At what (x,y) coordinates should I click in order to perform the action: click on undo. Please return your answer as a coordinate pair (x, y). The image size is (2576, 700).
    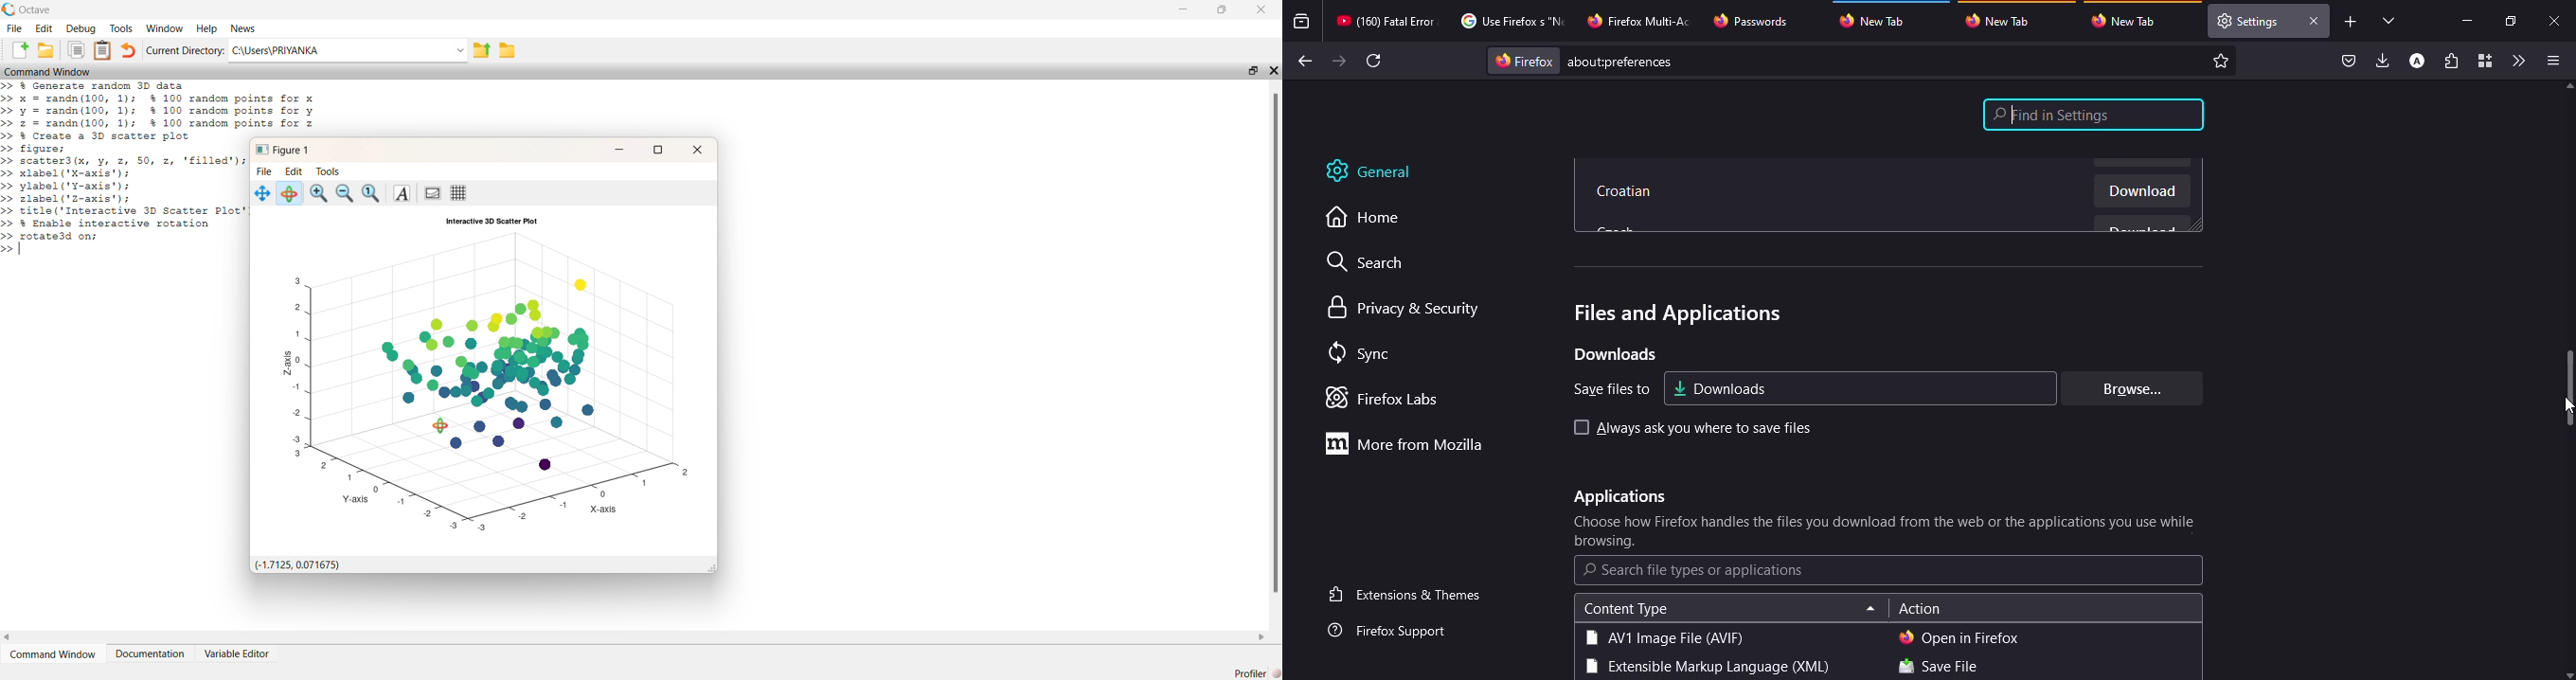
    Looking at the image, I should click on (128, 50).